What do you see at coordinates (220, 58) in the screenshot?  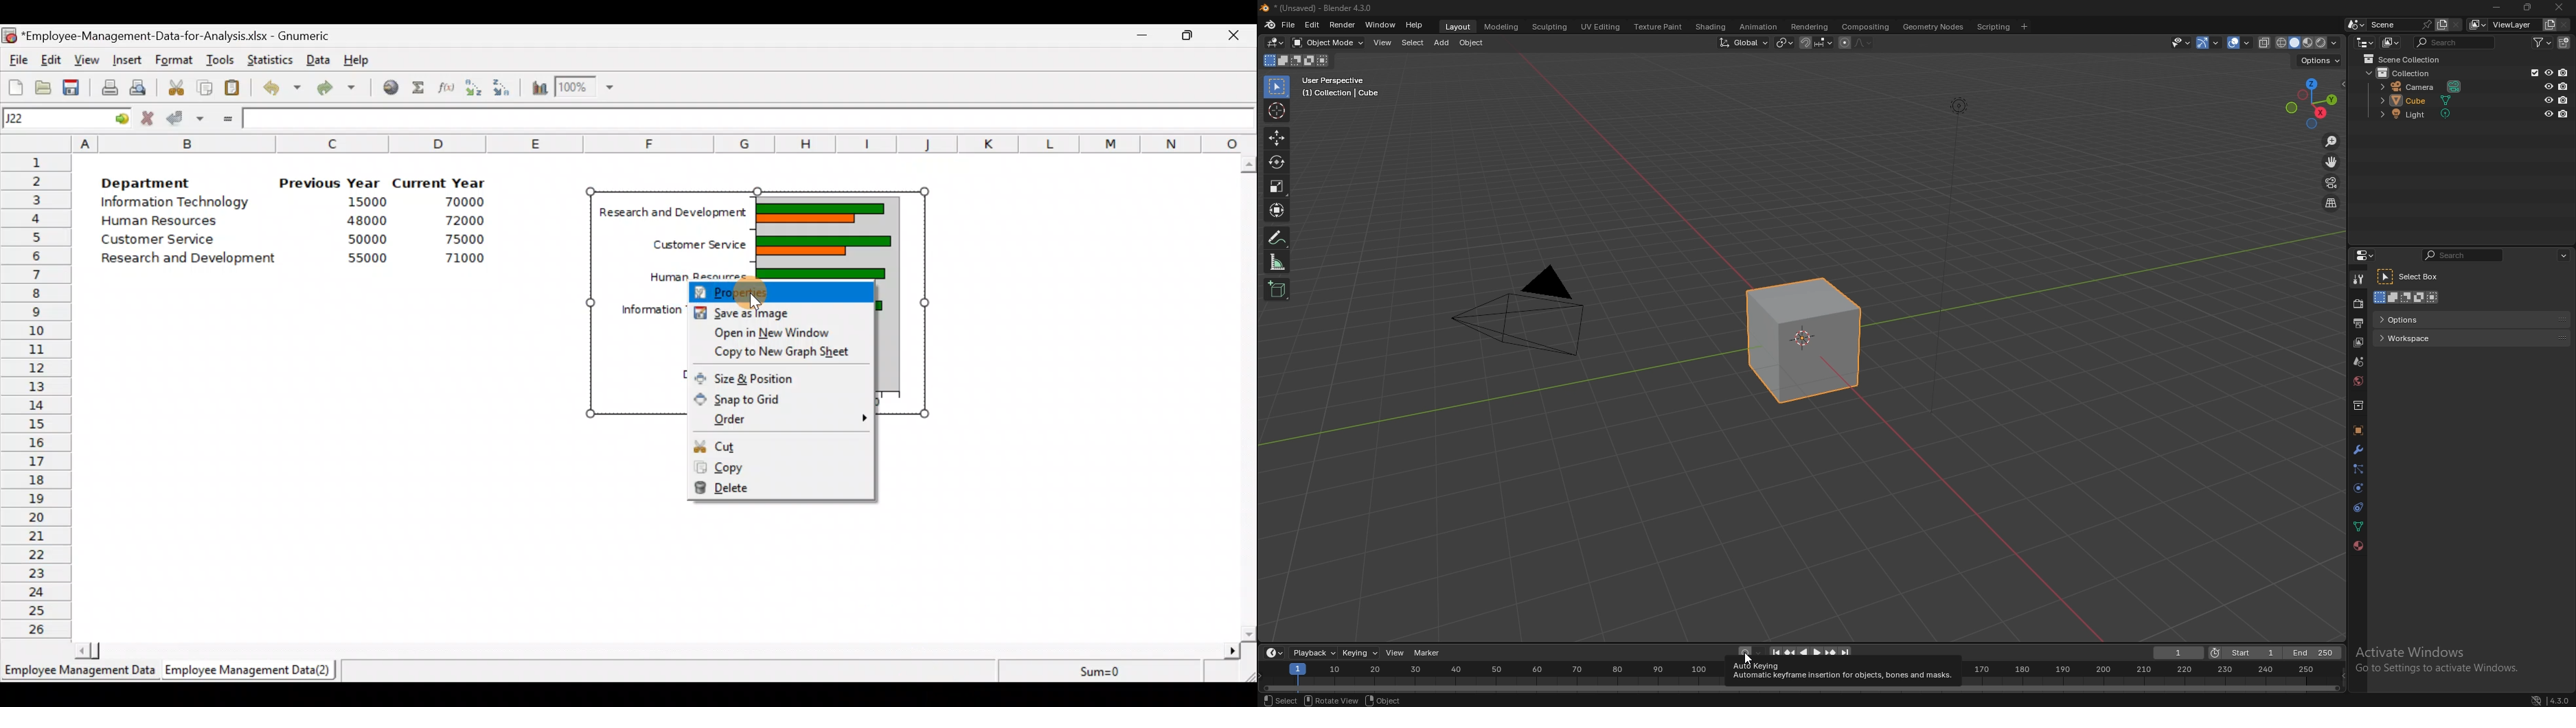 I see `Tools` at bounding box center [220, 58].